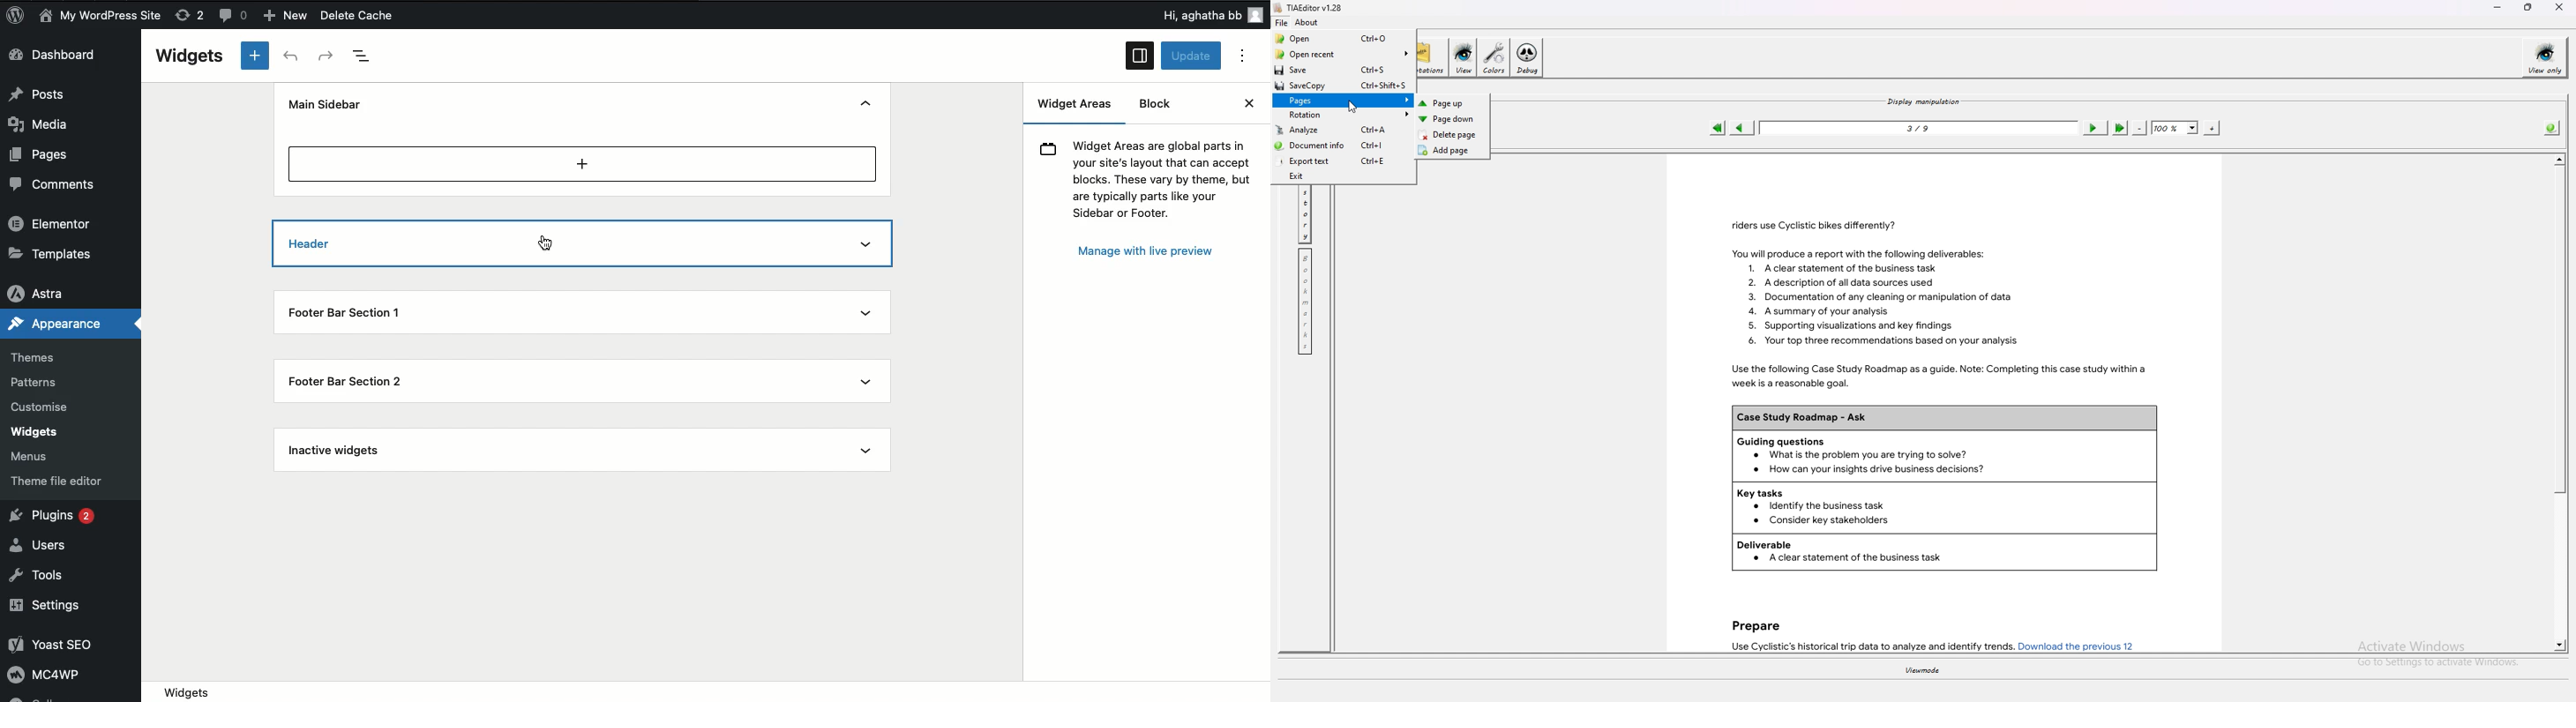 This screenshot has height=728, width=2576. Describe the element at coordinates (45, 94) in the screenshot. I see `Posts` at that location.